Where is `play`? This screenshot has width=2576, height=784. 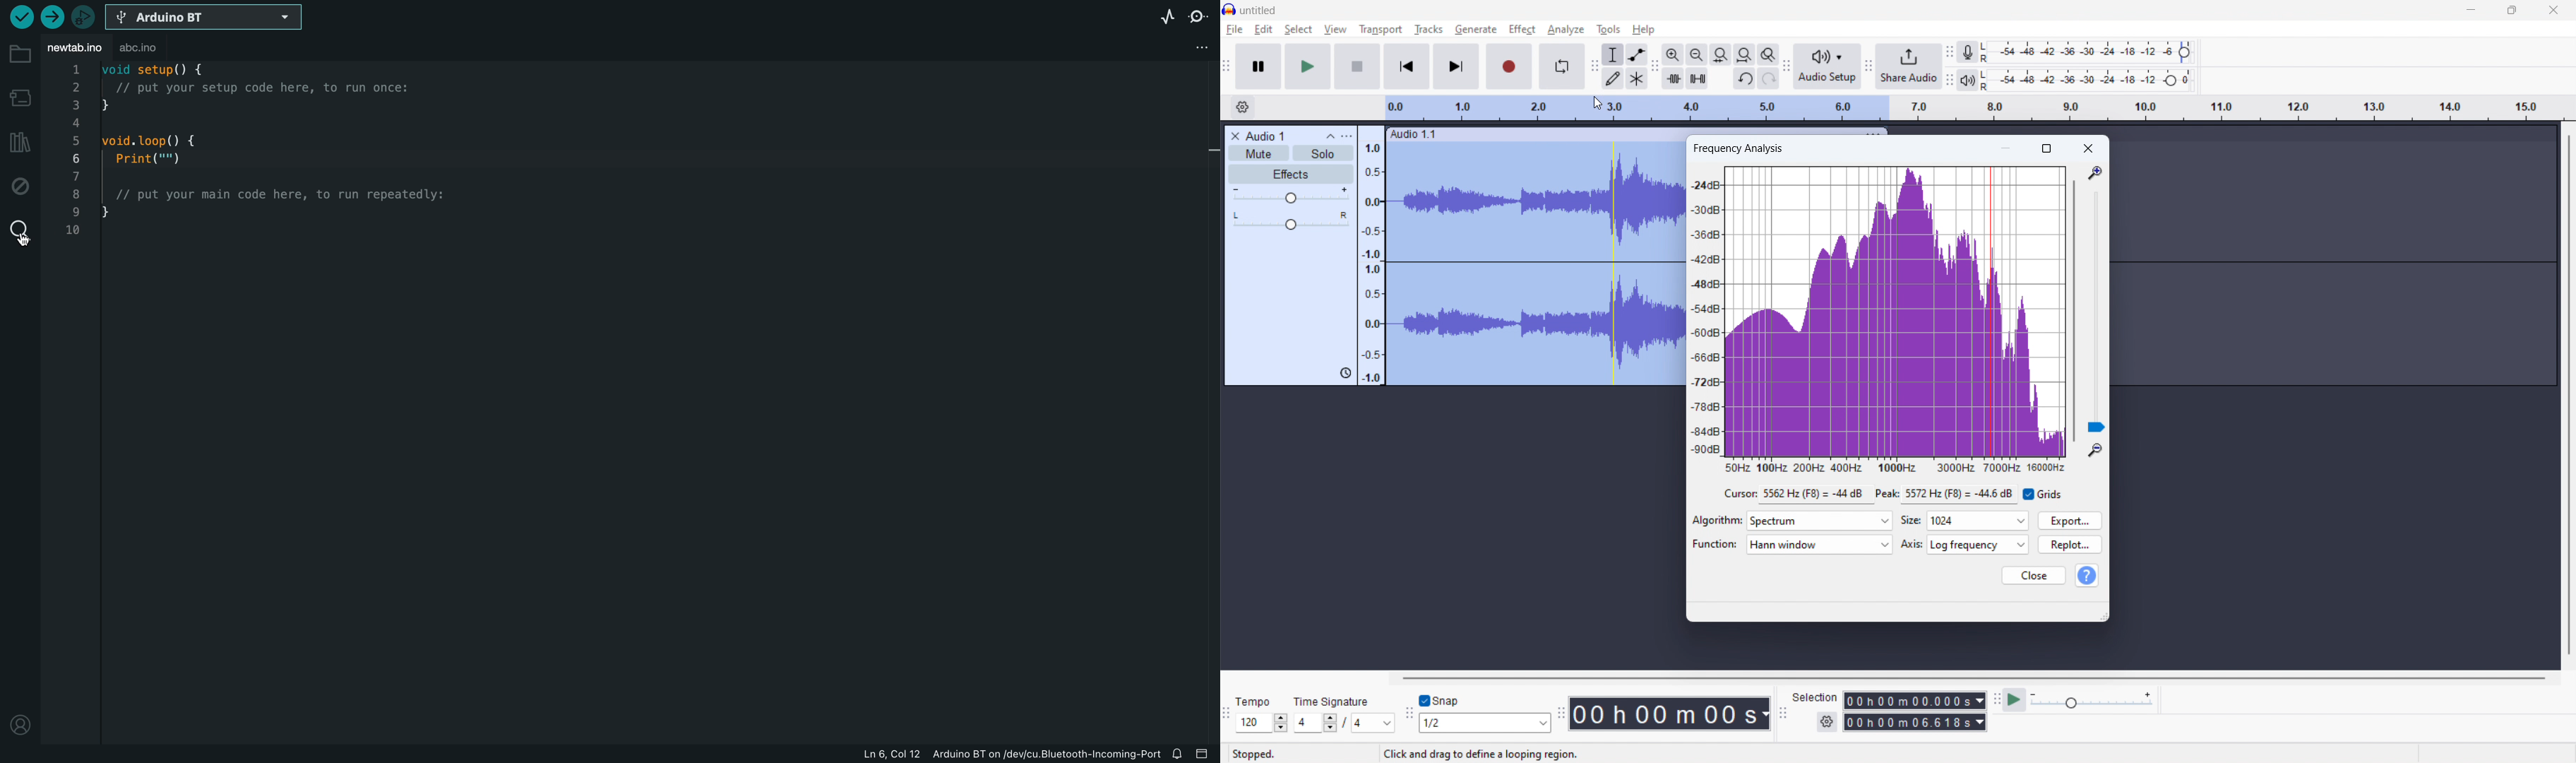
play is located at coordinates (1308, 66).